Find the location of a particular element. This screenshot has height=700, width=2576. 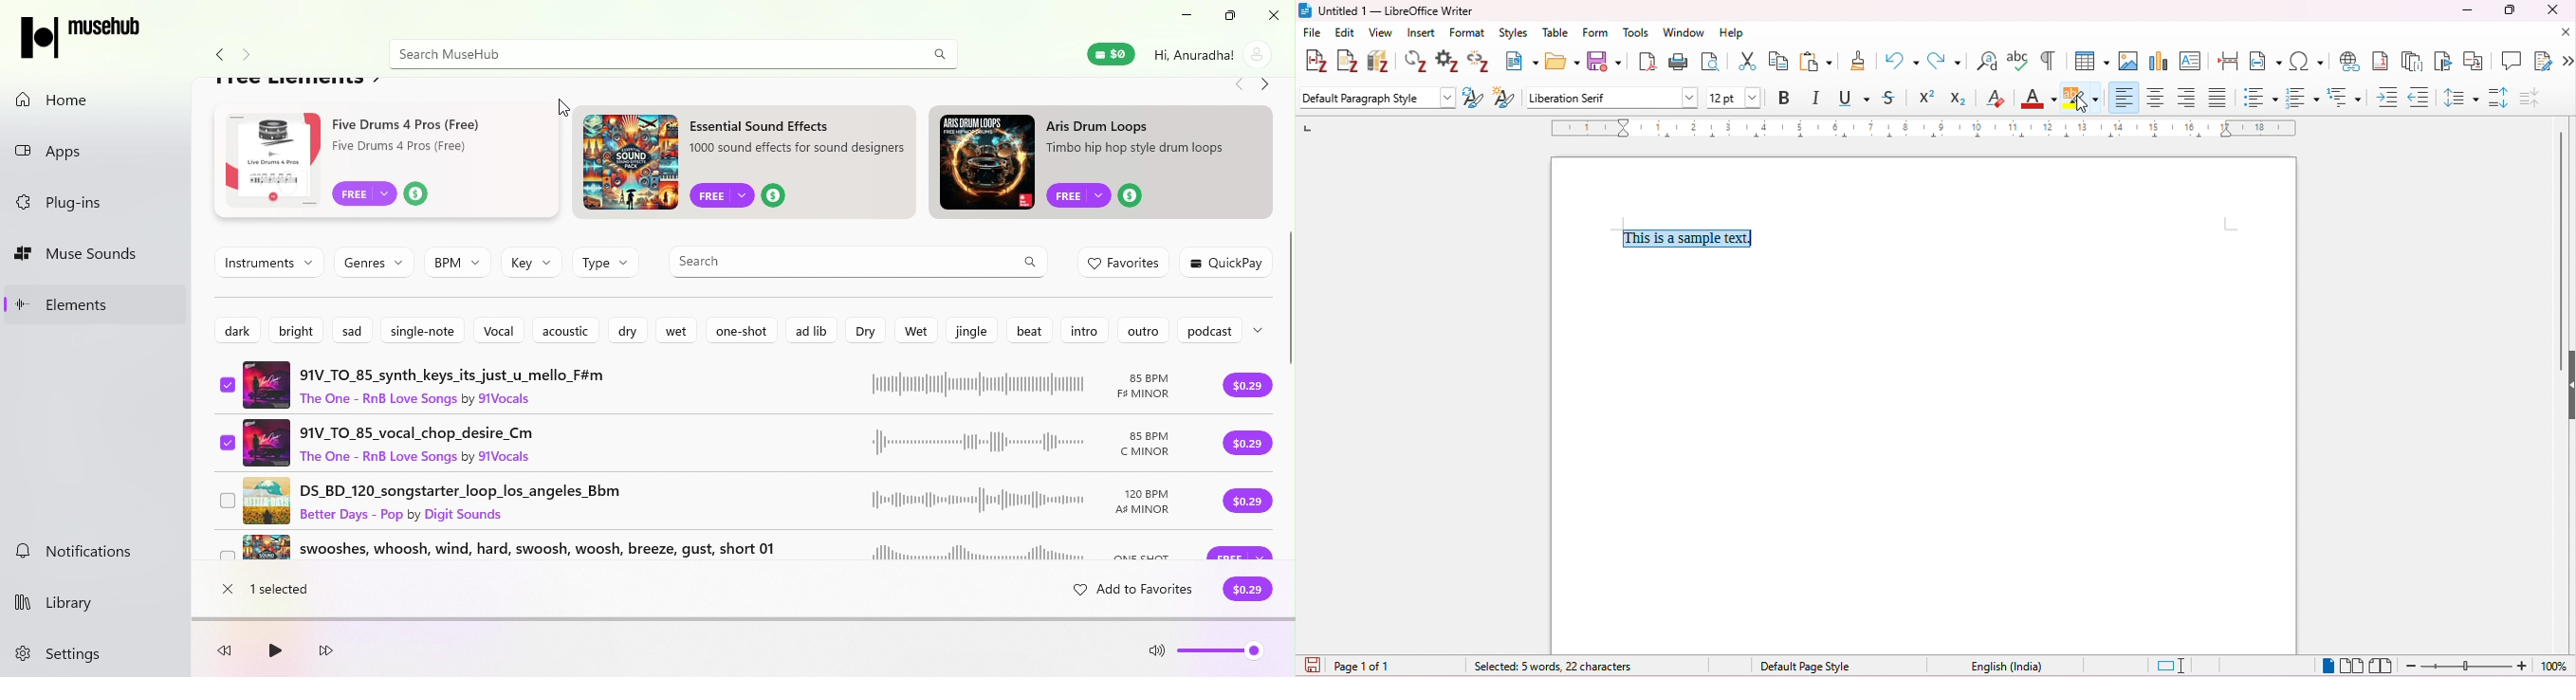

superscript is located at coordinates (1928, 98).